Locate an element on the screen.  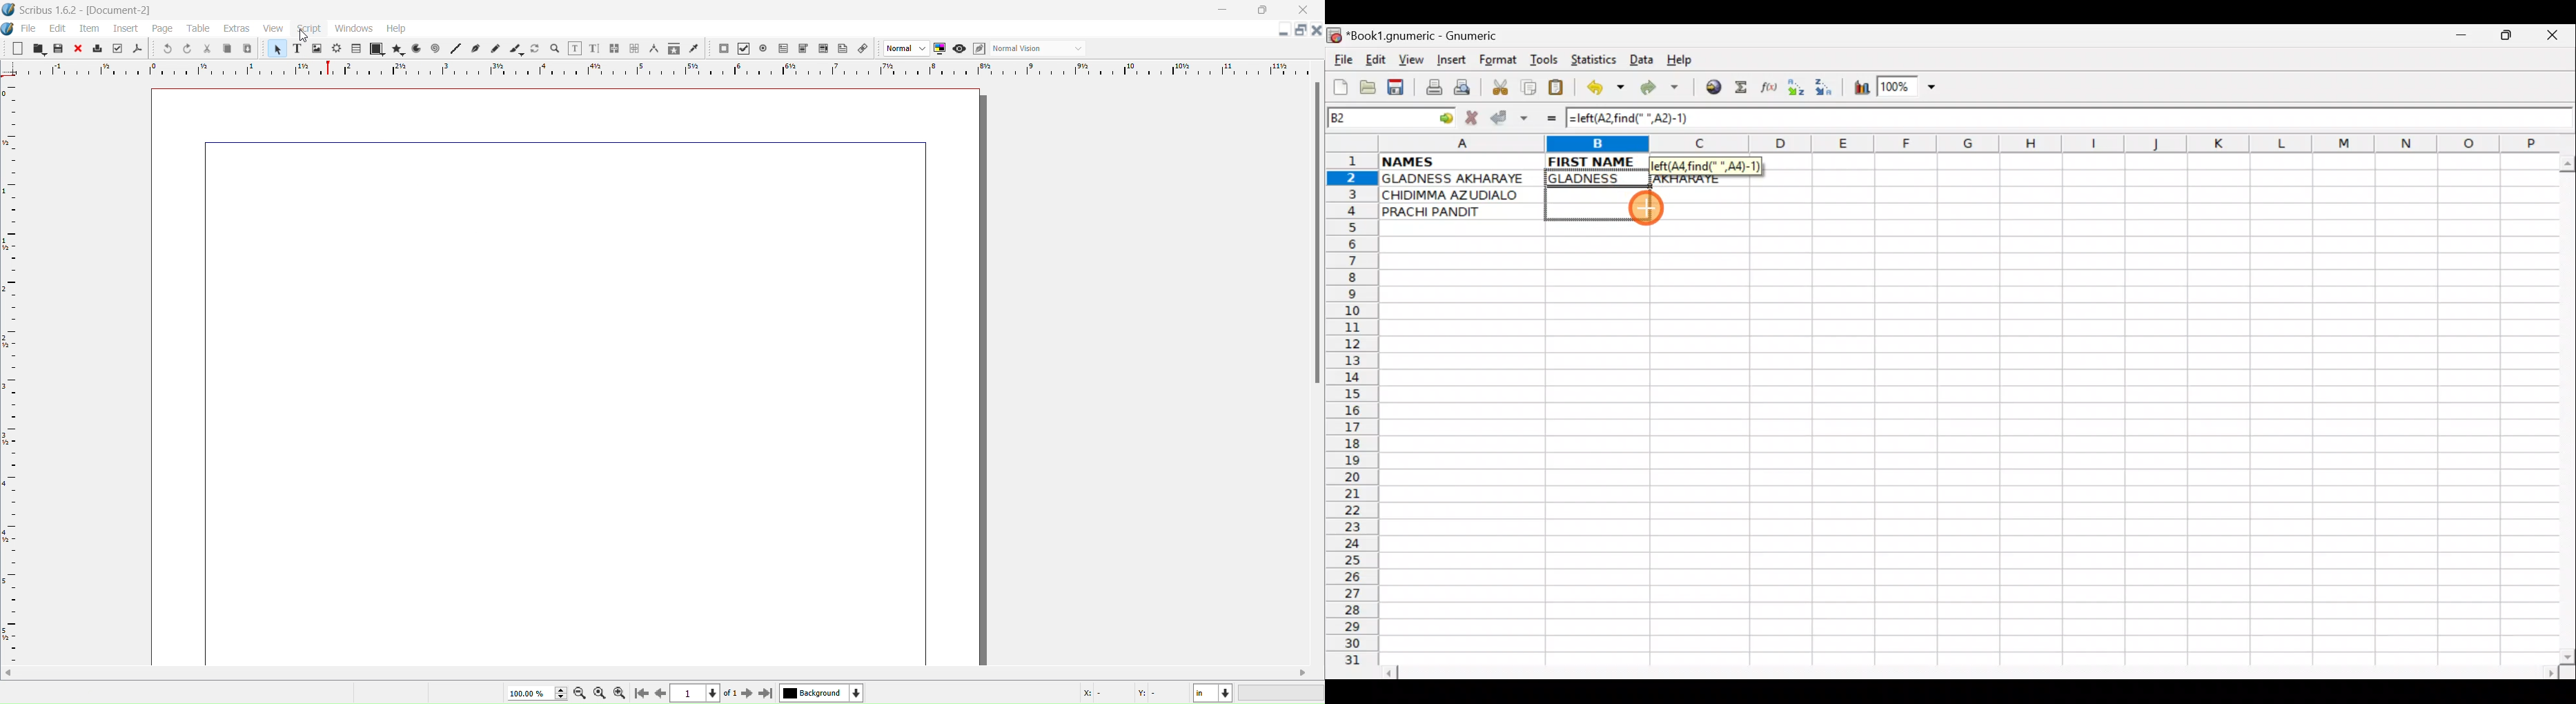
CHIDIMMA AZUDIALO is located at coordinates (1455, 195).